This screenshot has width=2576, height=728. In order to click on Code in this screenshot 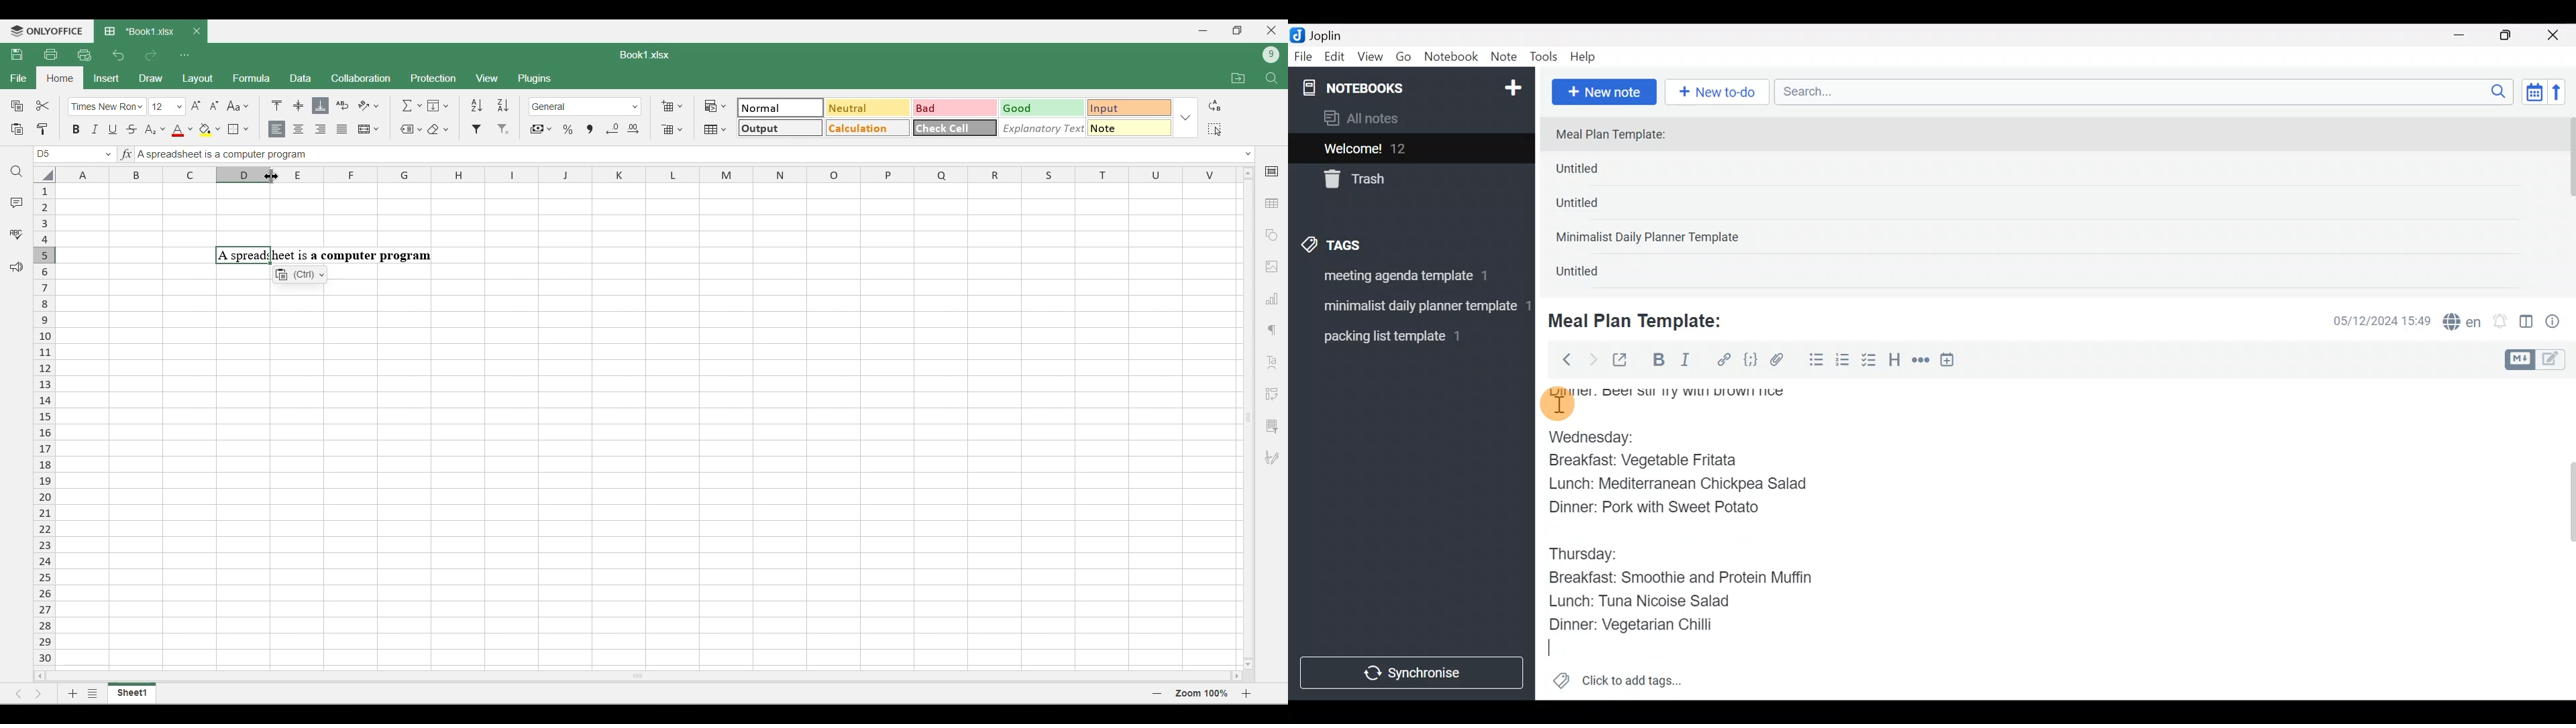, I will do `click(1749, 359)`.